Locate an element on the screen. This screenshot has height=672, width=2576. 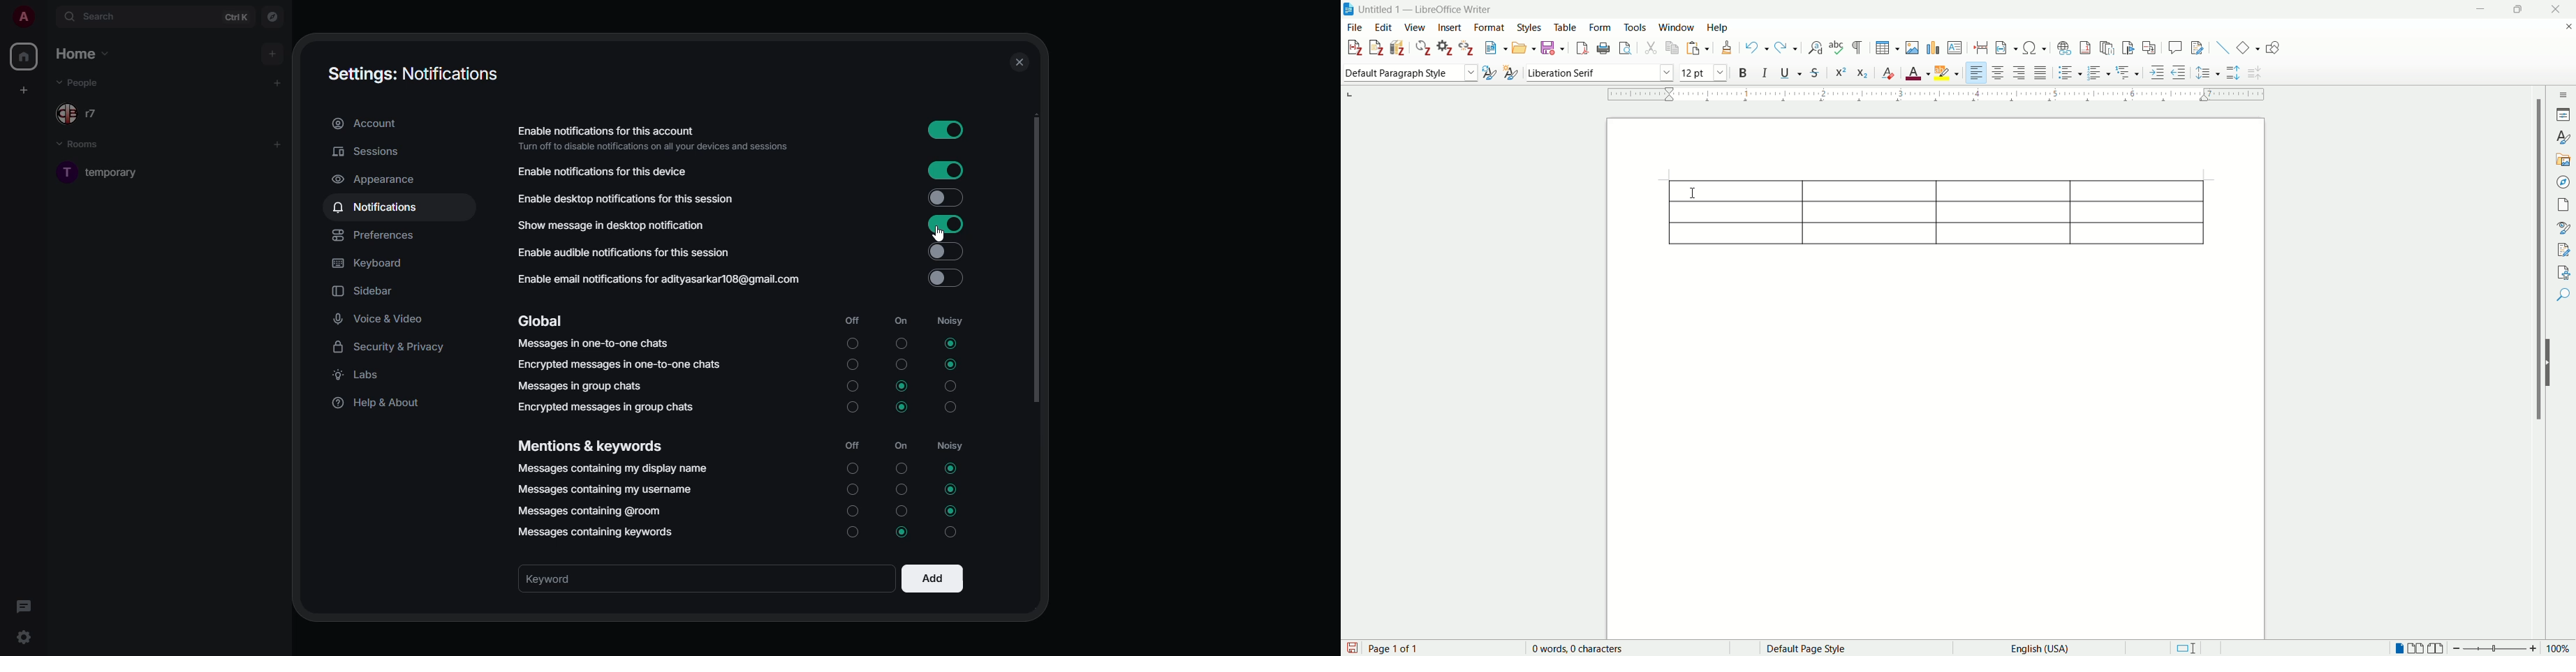
vertical scroll bar is located at coordinates (2540, 360).